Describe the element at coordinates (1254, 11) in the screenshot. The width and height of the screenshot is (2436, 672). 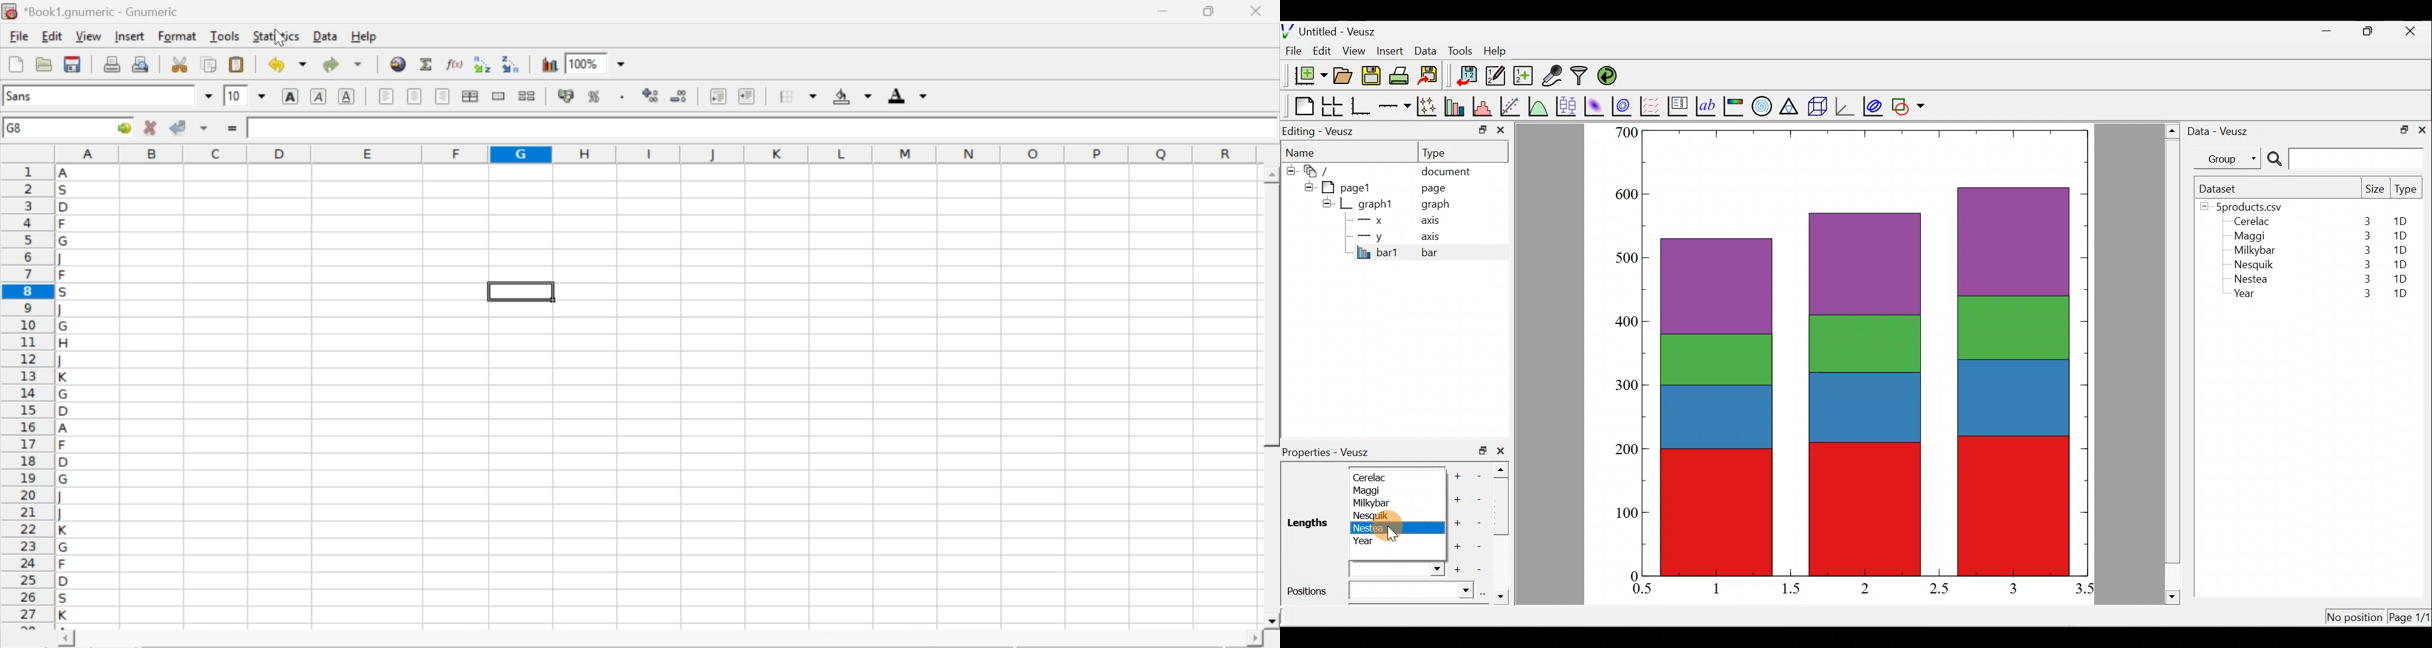
I see `close` at that location.